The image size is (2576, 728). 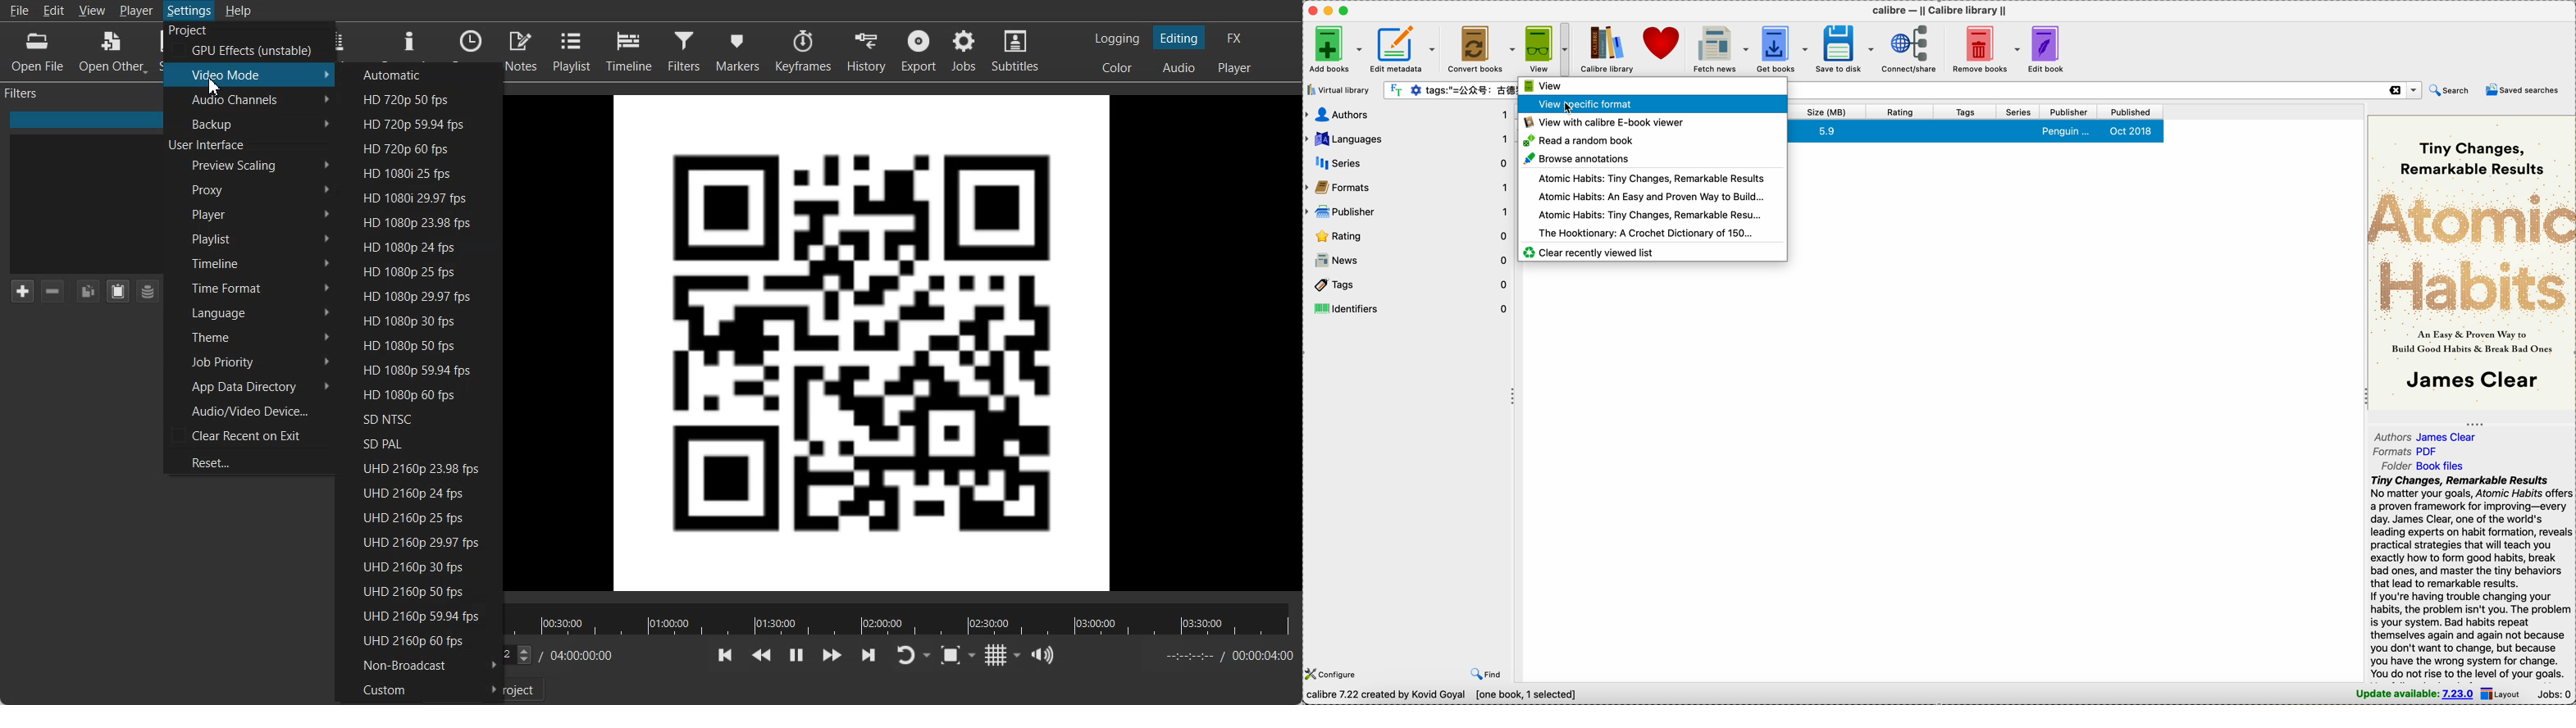 I want to click on view specific format, so click(x=1683, y=102).